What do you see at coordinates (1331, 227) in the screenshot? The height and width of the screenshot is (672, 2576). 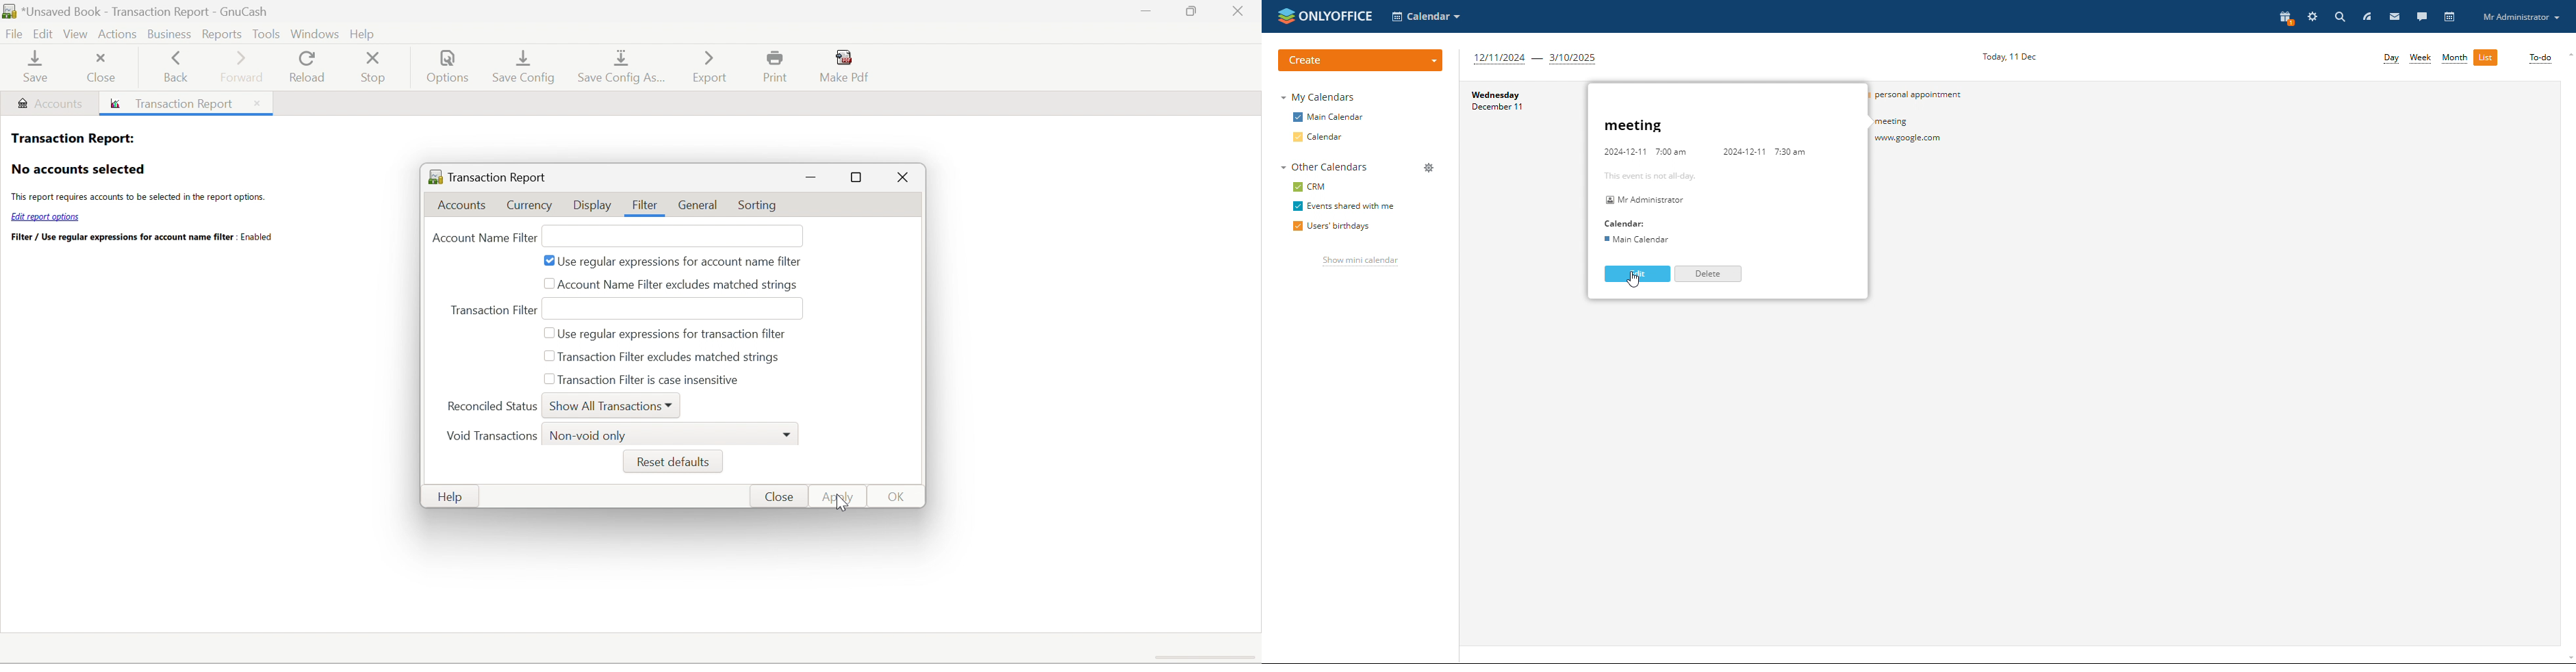 I see `users' birthdays` at bounding box center [1331, 227].